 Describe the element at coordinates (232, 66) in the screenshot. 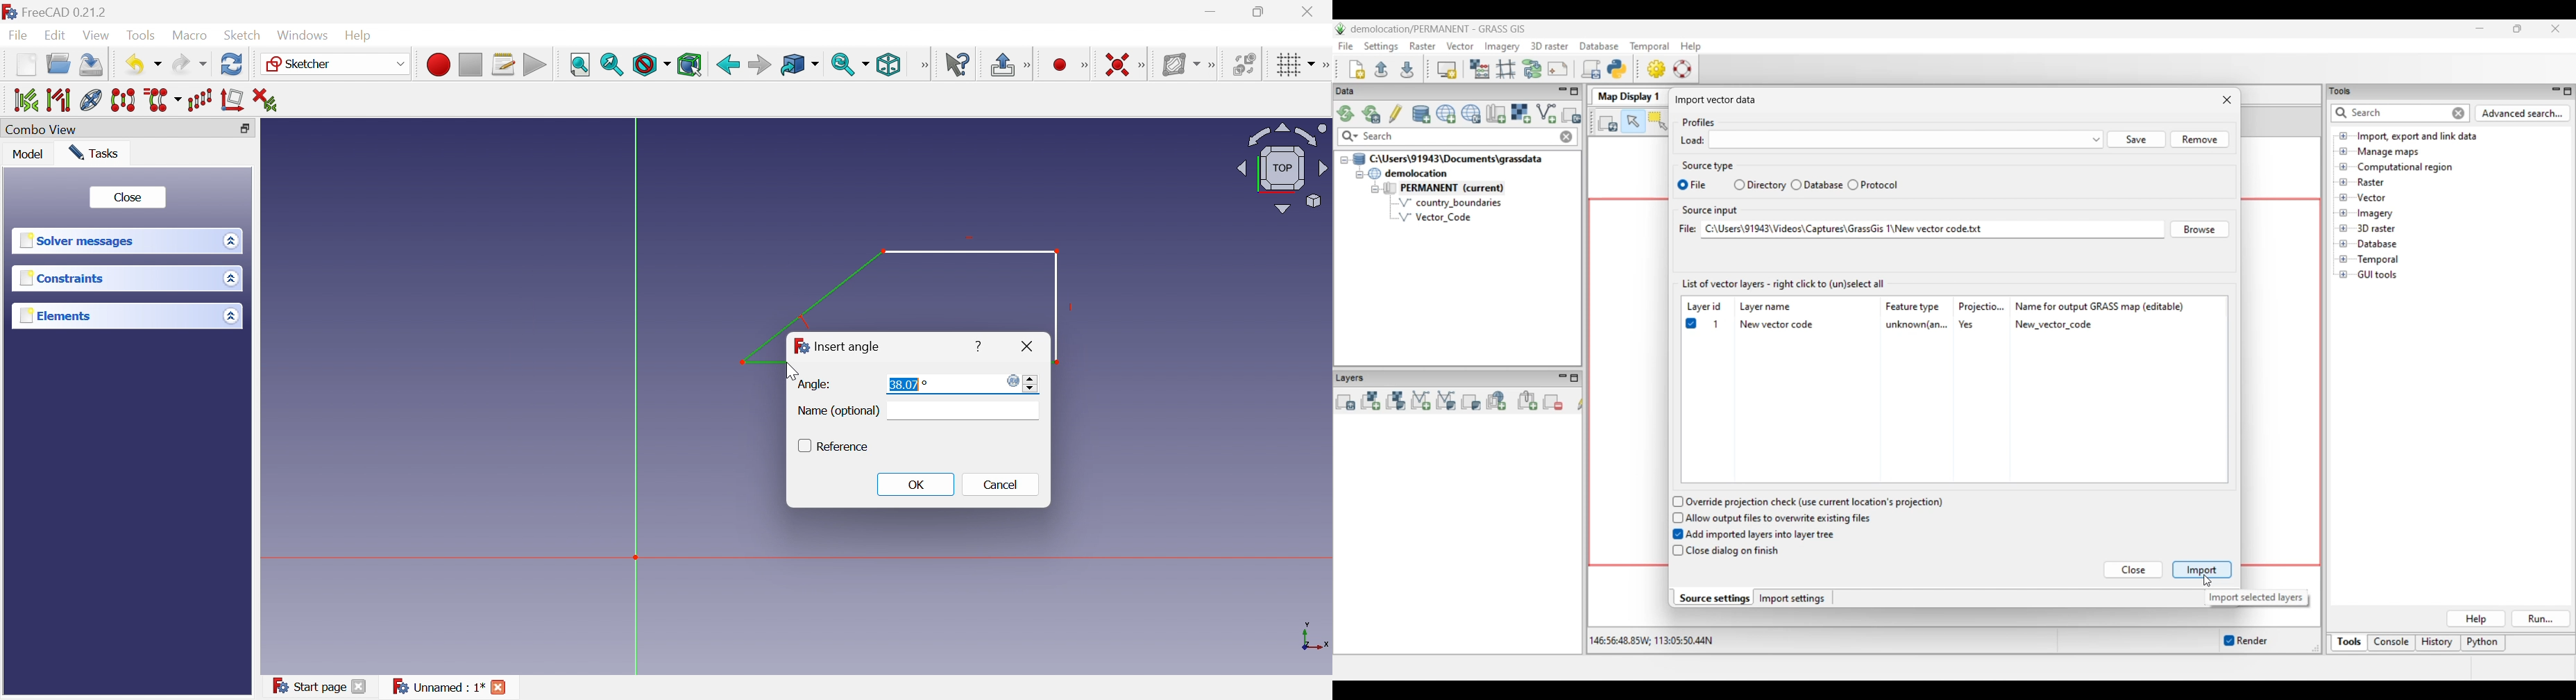

I see `Refresh` at that location.